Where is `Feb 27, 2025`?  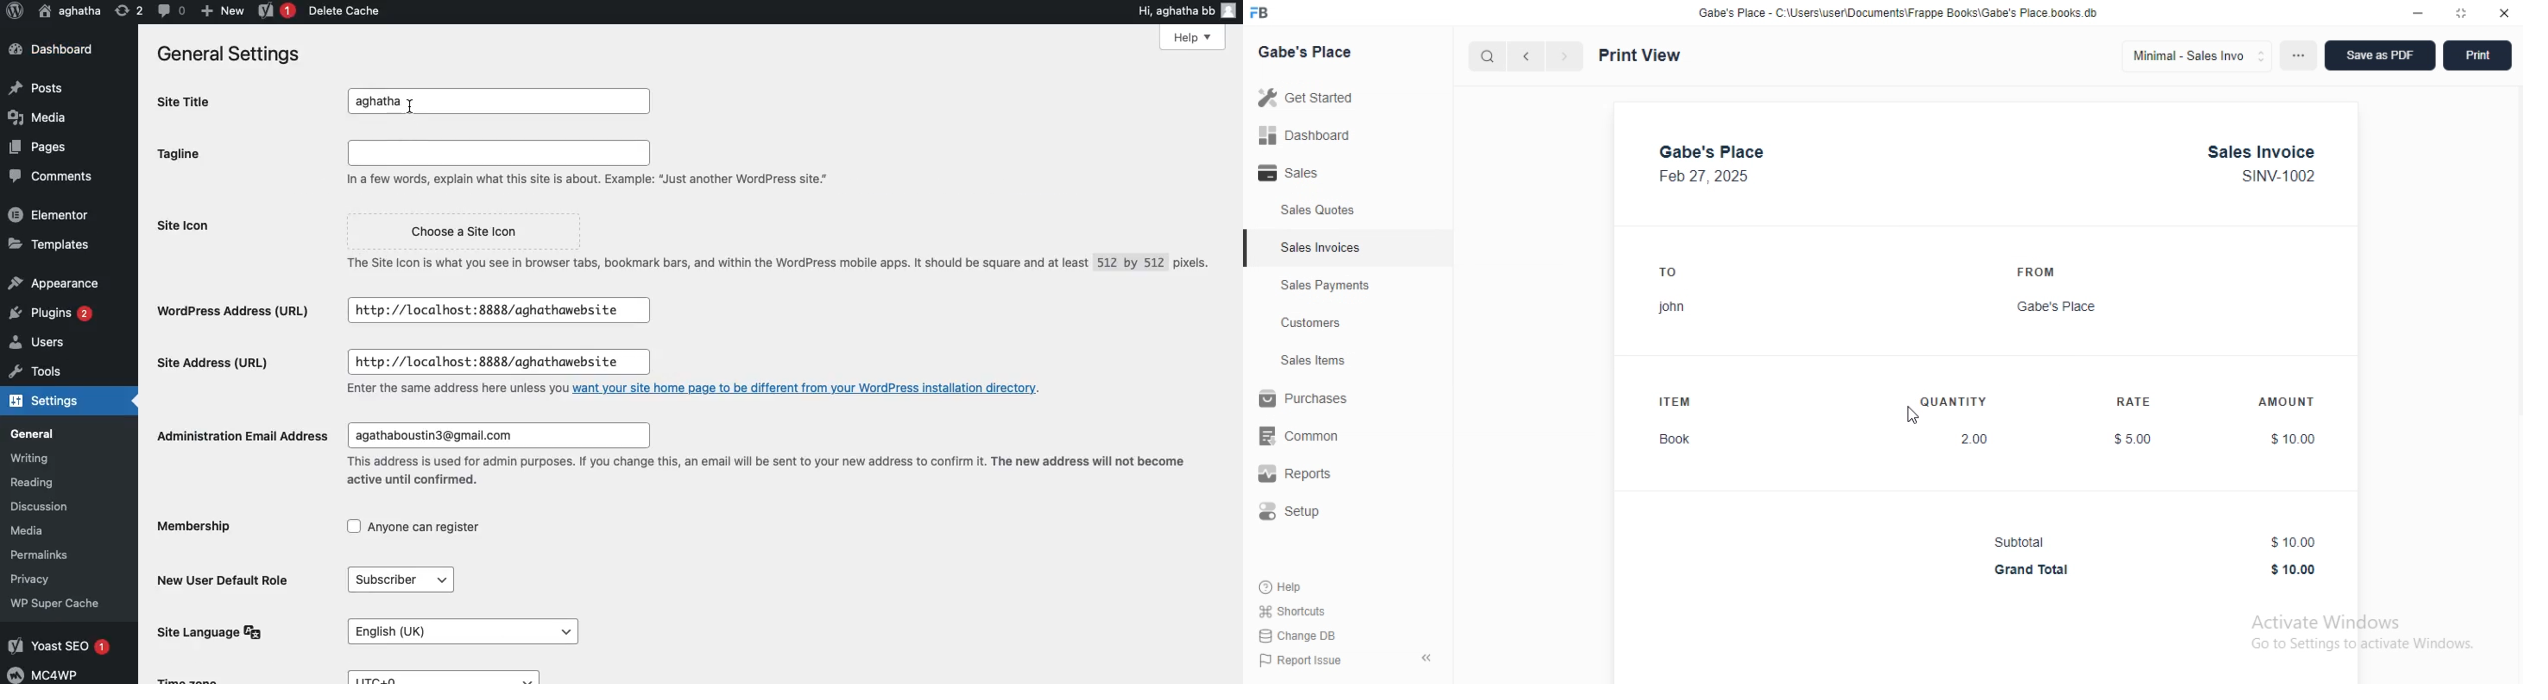 Feb 27, 2025 is located at coordinates (1705, 177).